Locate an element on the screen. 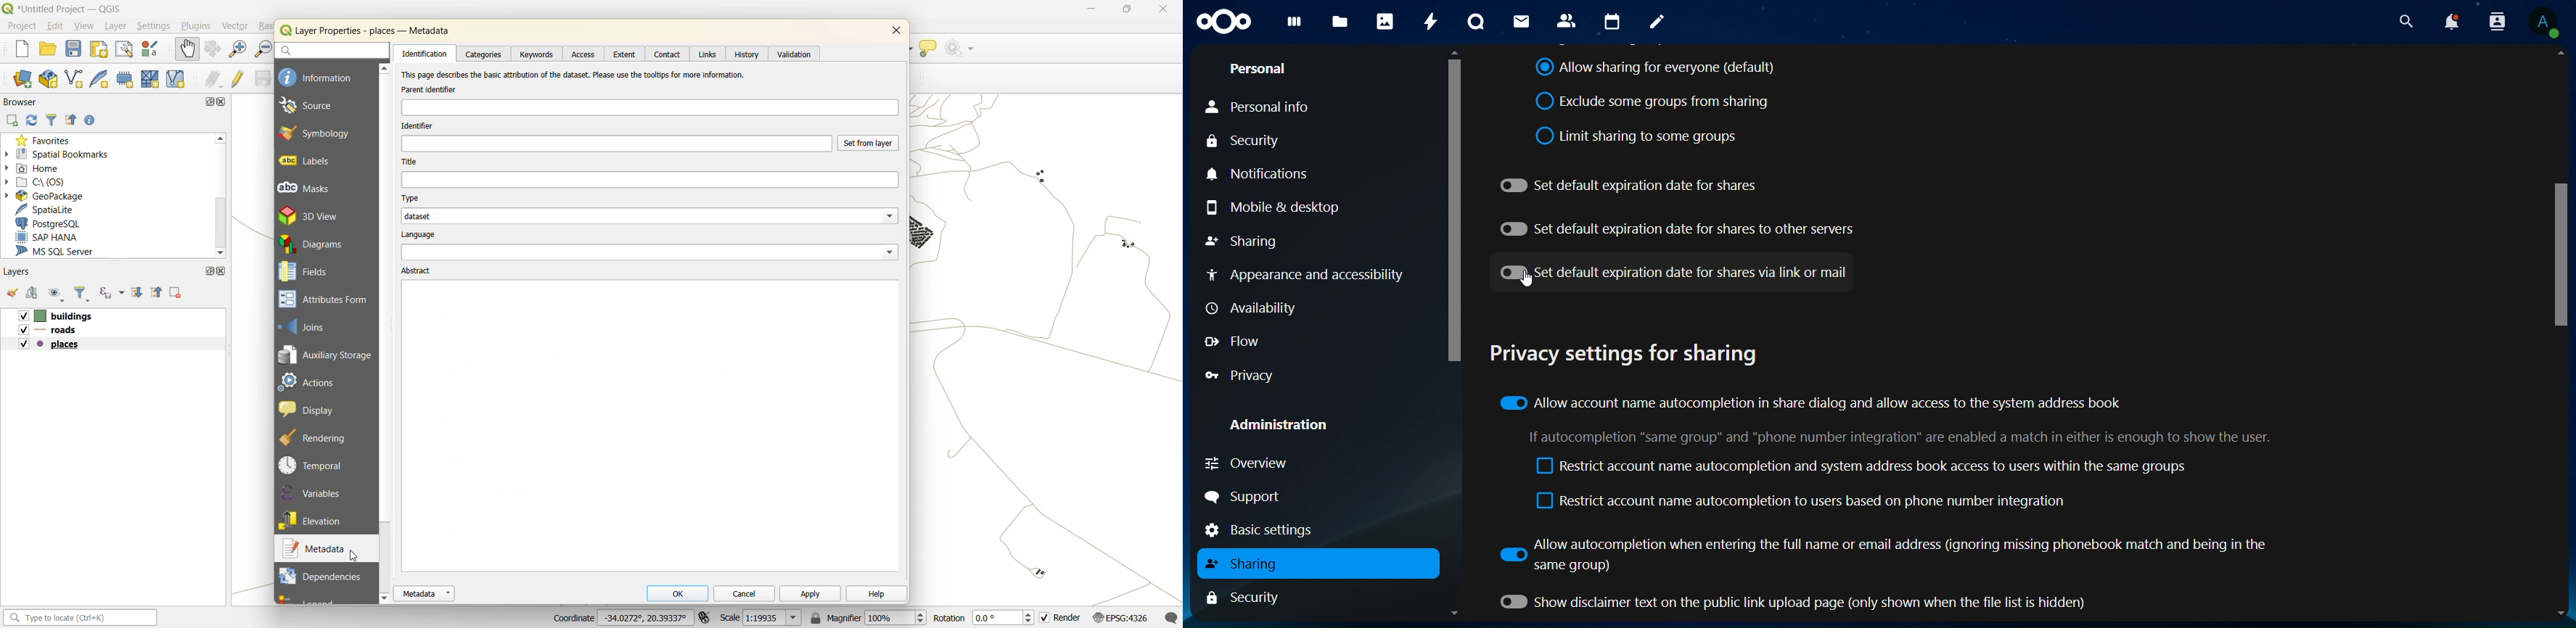 The width and height of the screenshot is (2576, 644). add is located at coordinates (11, 121).